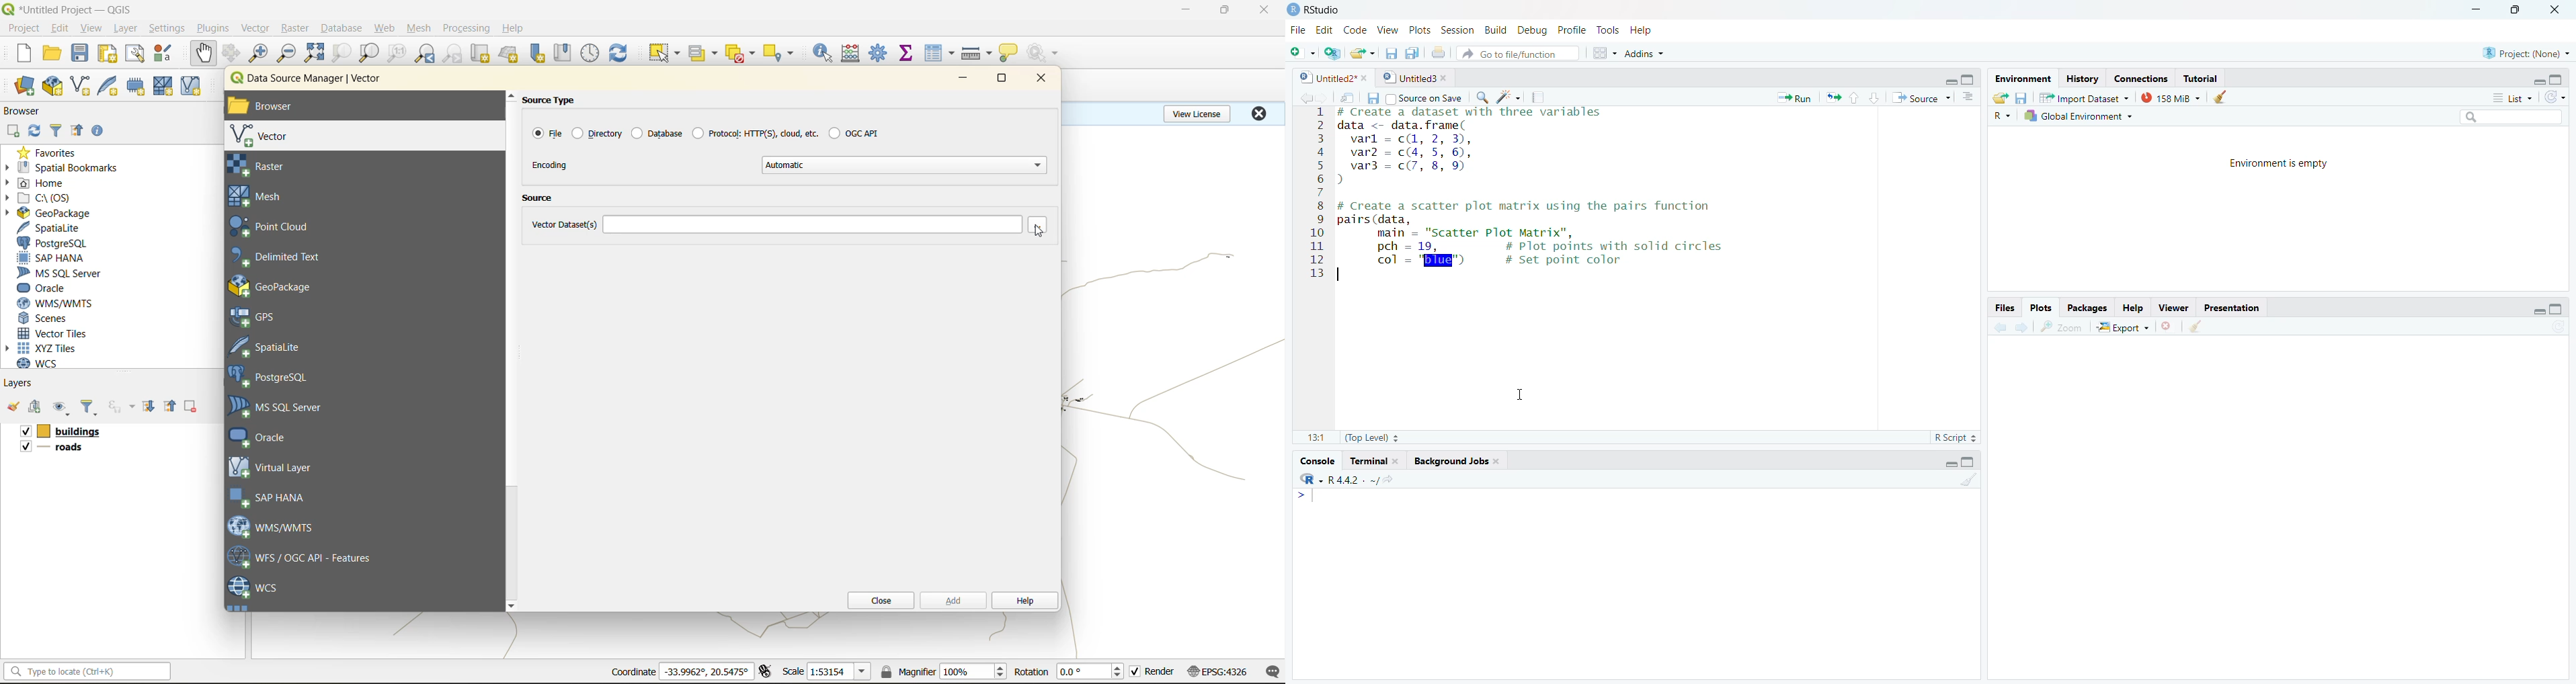  Describe the element at coordinates (2089, 307) in the screenshot. I see `Packages` at that location.